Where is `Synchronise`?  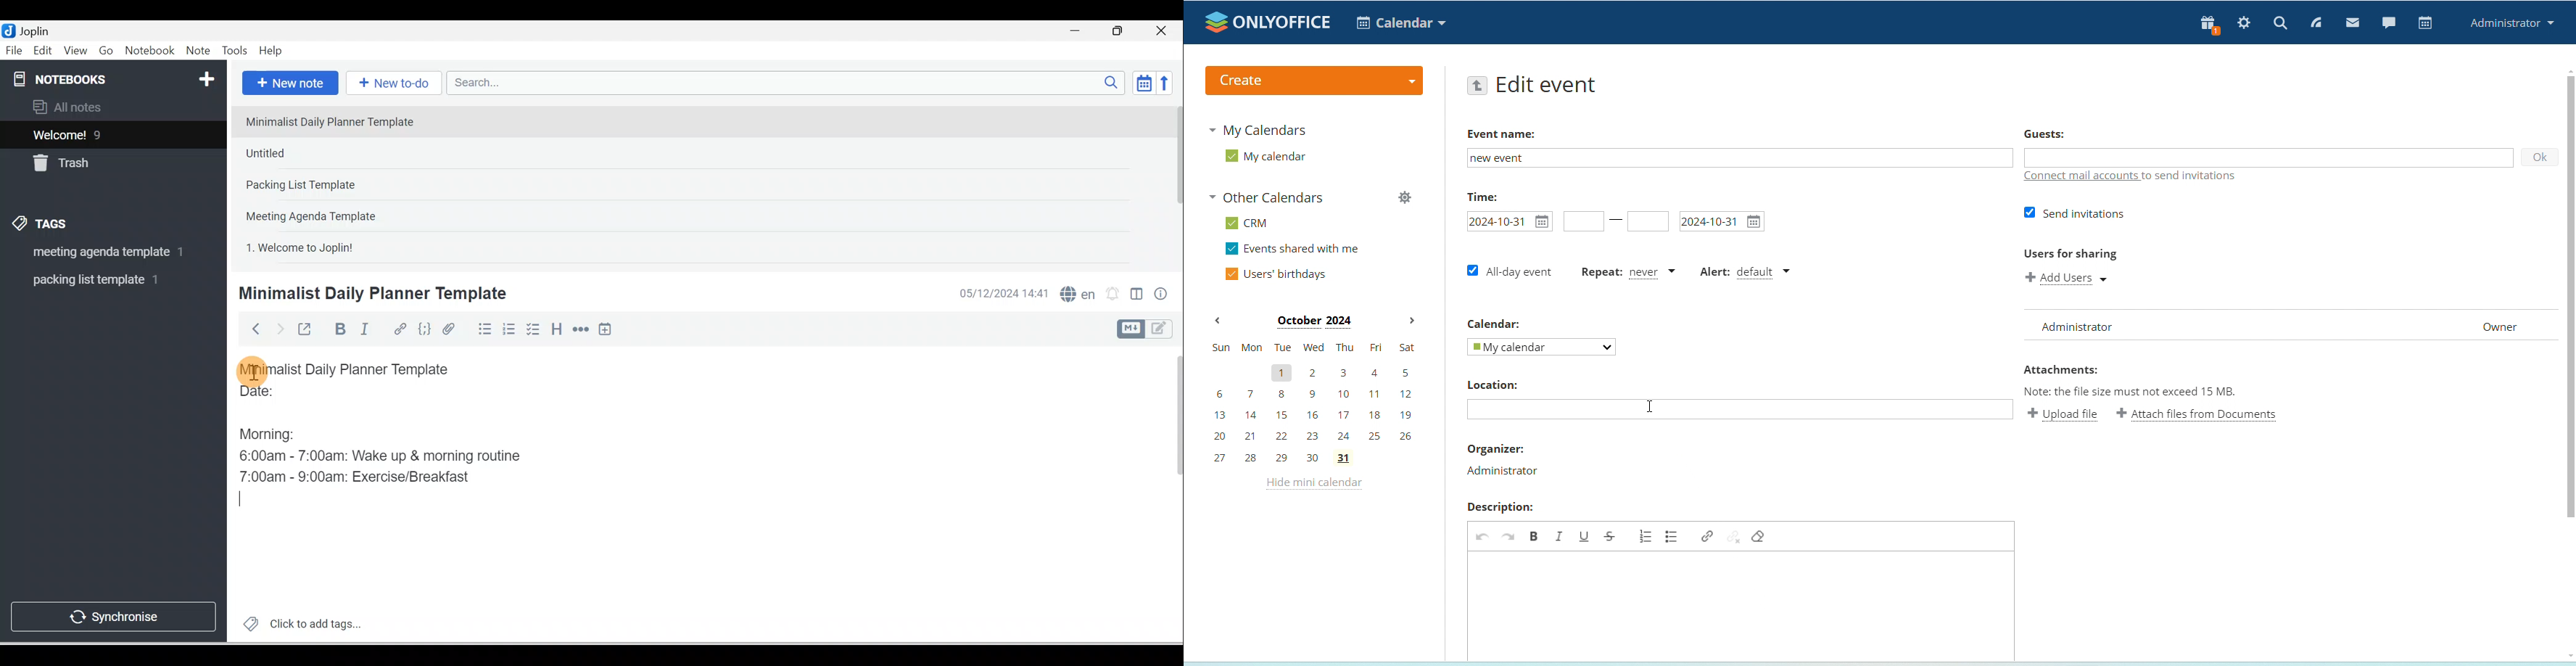
Synchronise is located at coordinates (112, 614).